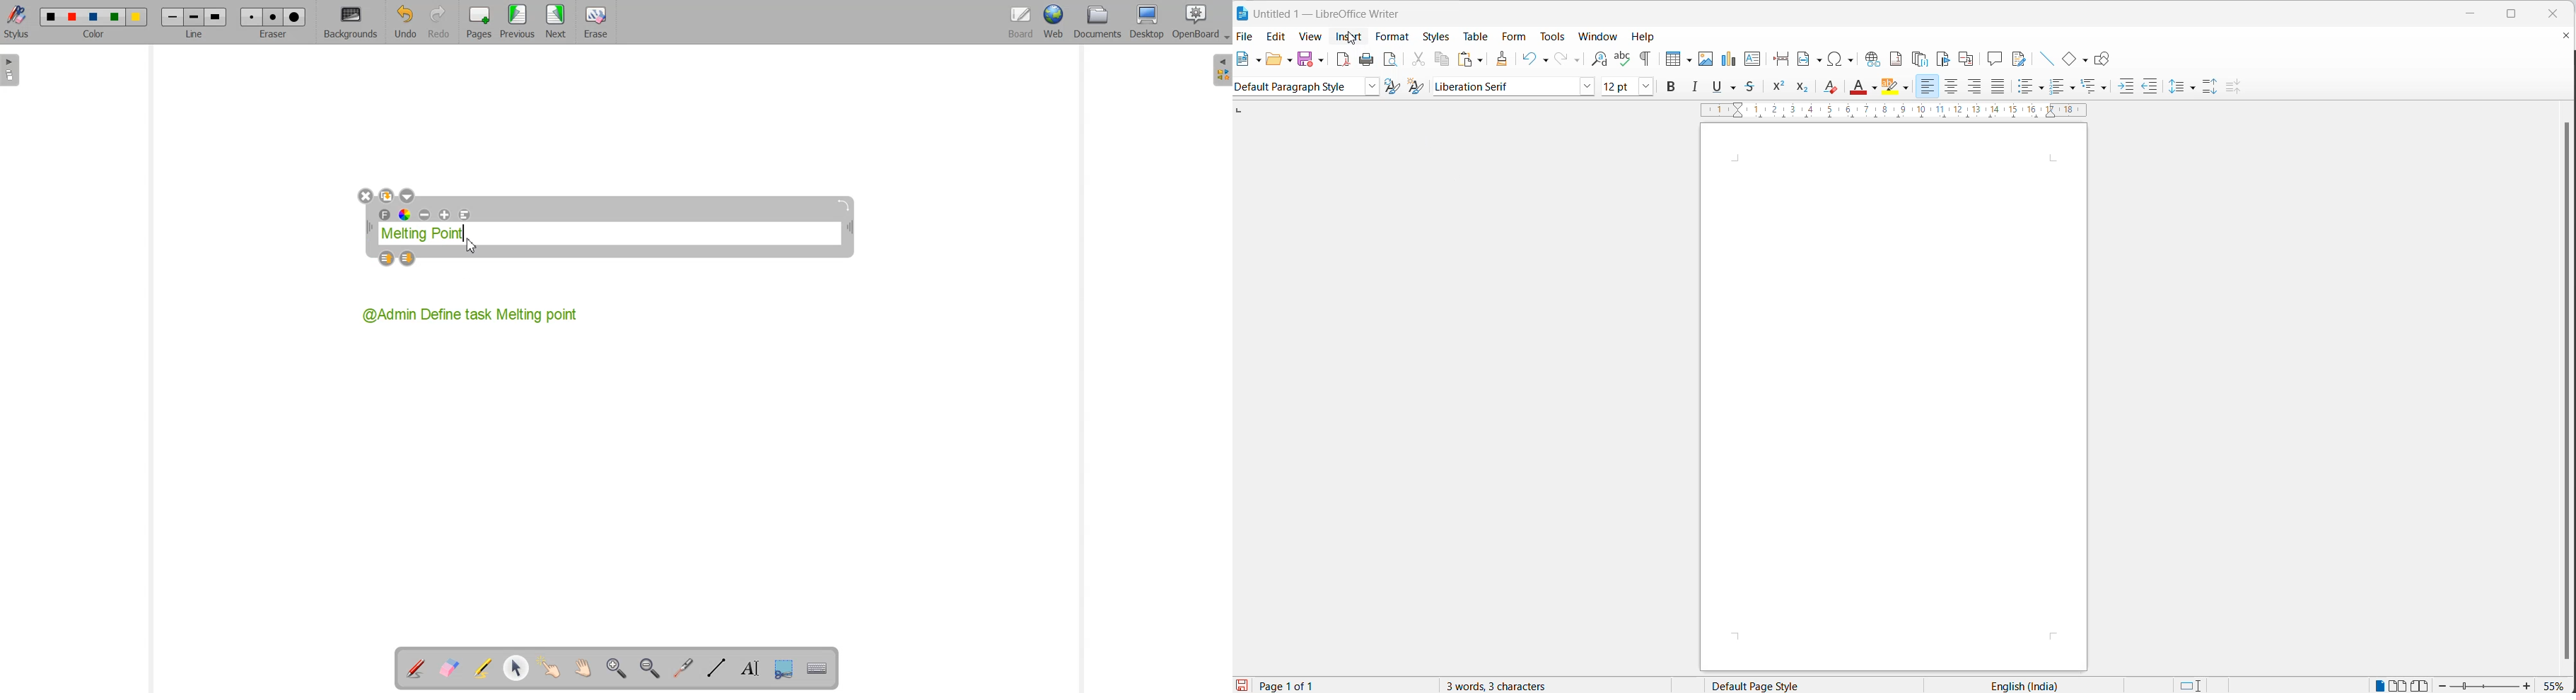 The image size is (2576, 700). I want to click on format, so click(1392, 36).